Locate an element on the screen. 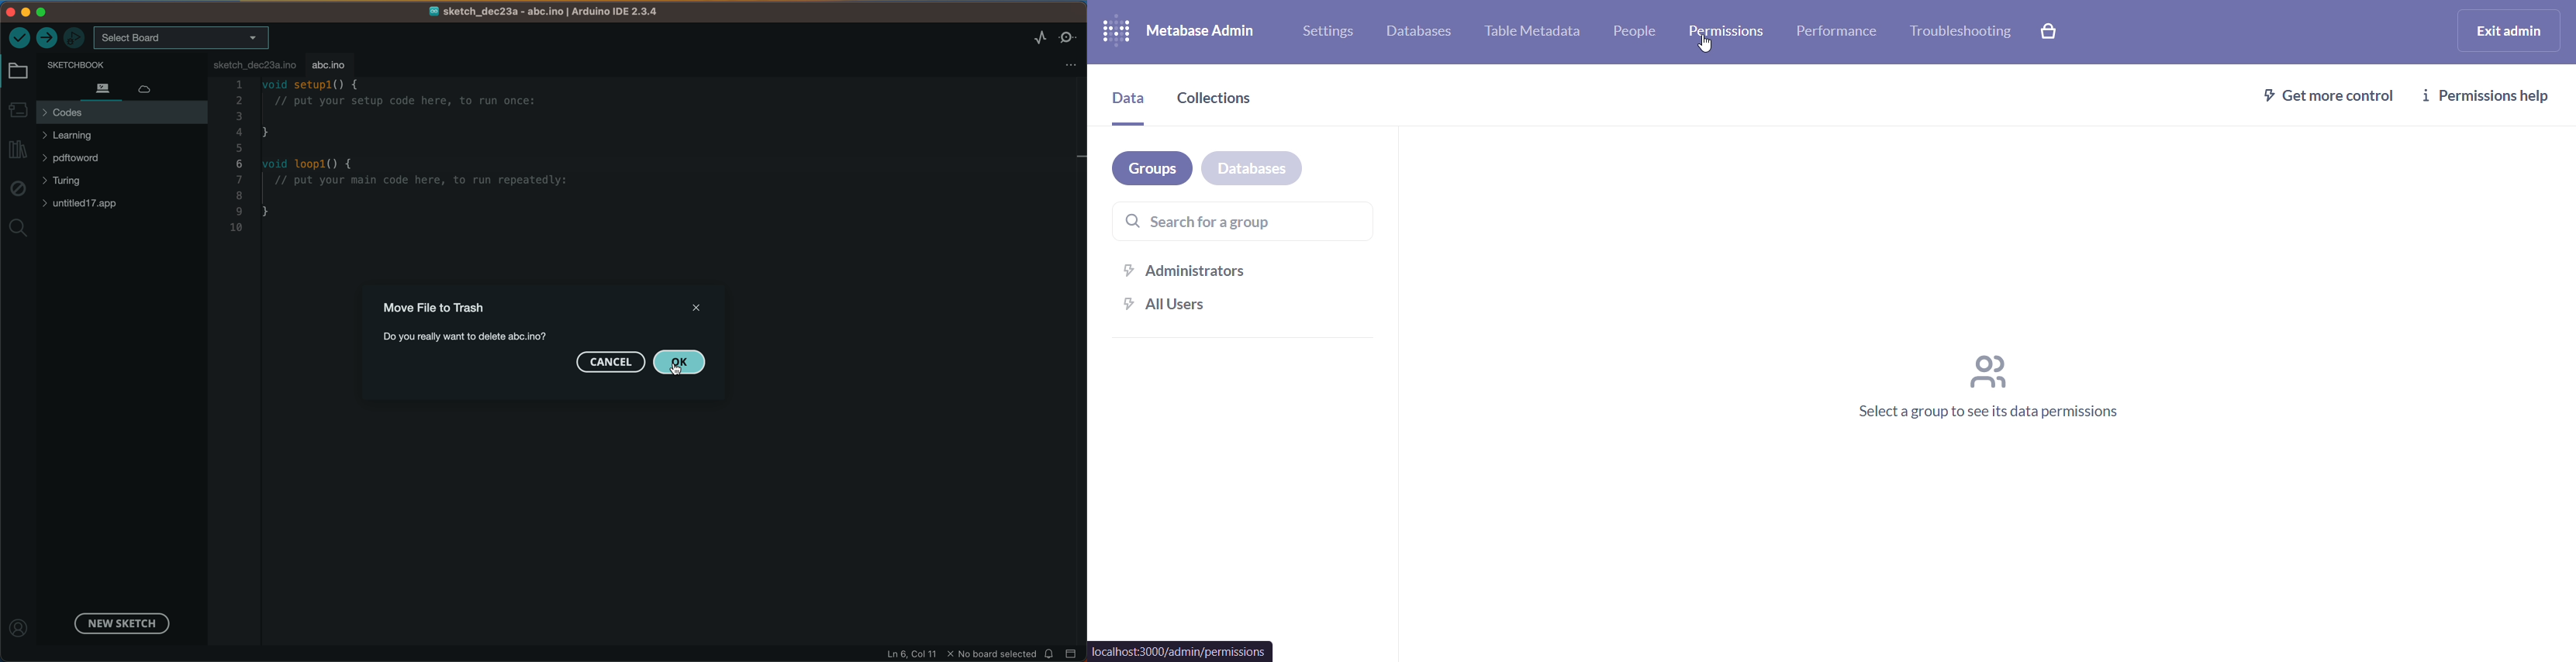 This screenshot has height=672, width=2576. file settings is located at coordinates (1057, 63).